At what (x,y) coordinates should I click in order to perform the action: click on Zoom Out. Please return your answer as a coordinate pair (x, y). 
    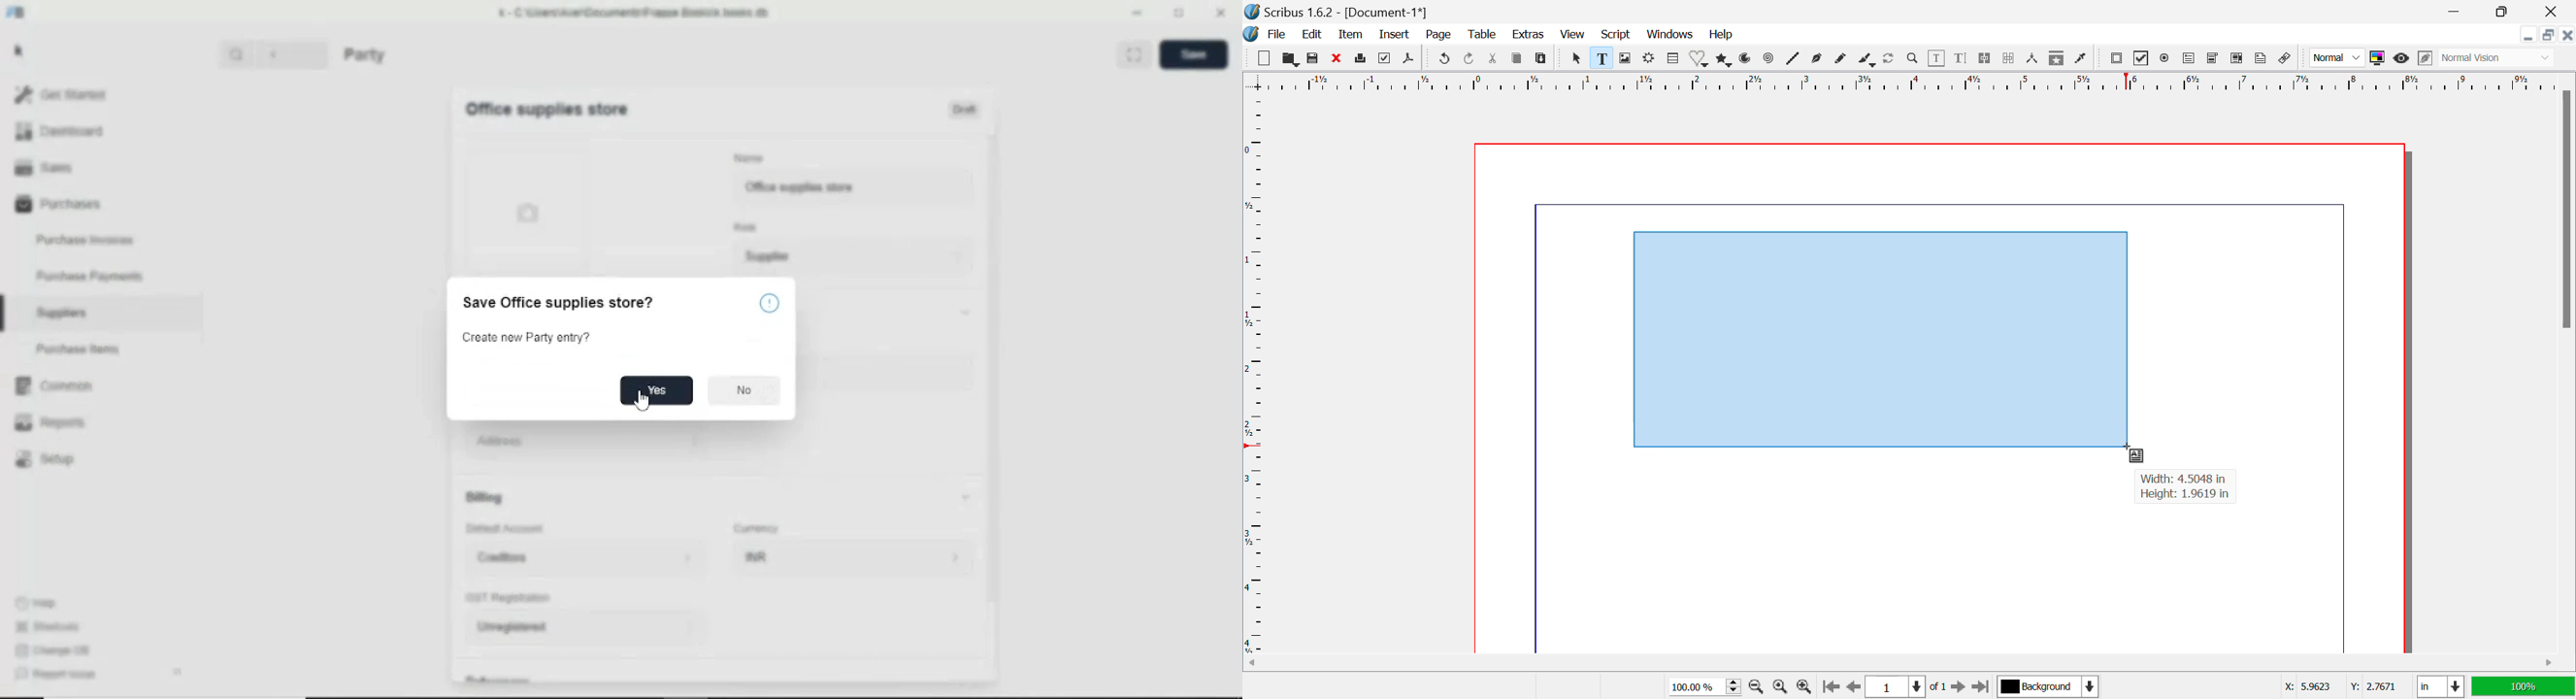
    Looking at the image, I should click on (1758, 687).